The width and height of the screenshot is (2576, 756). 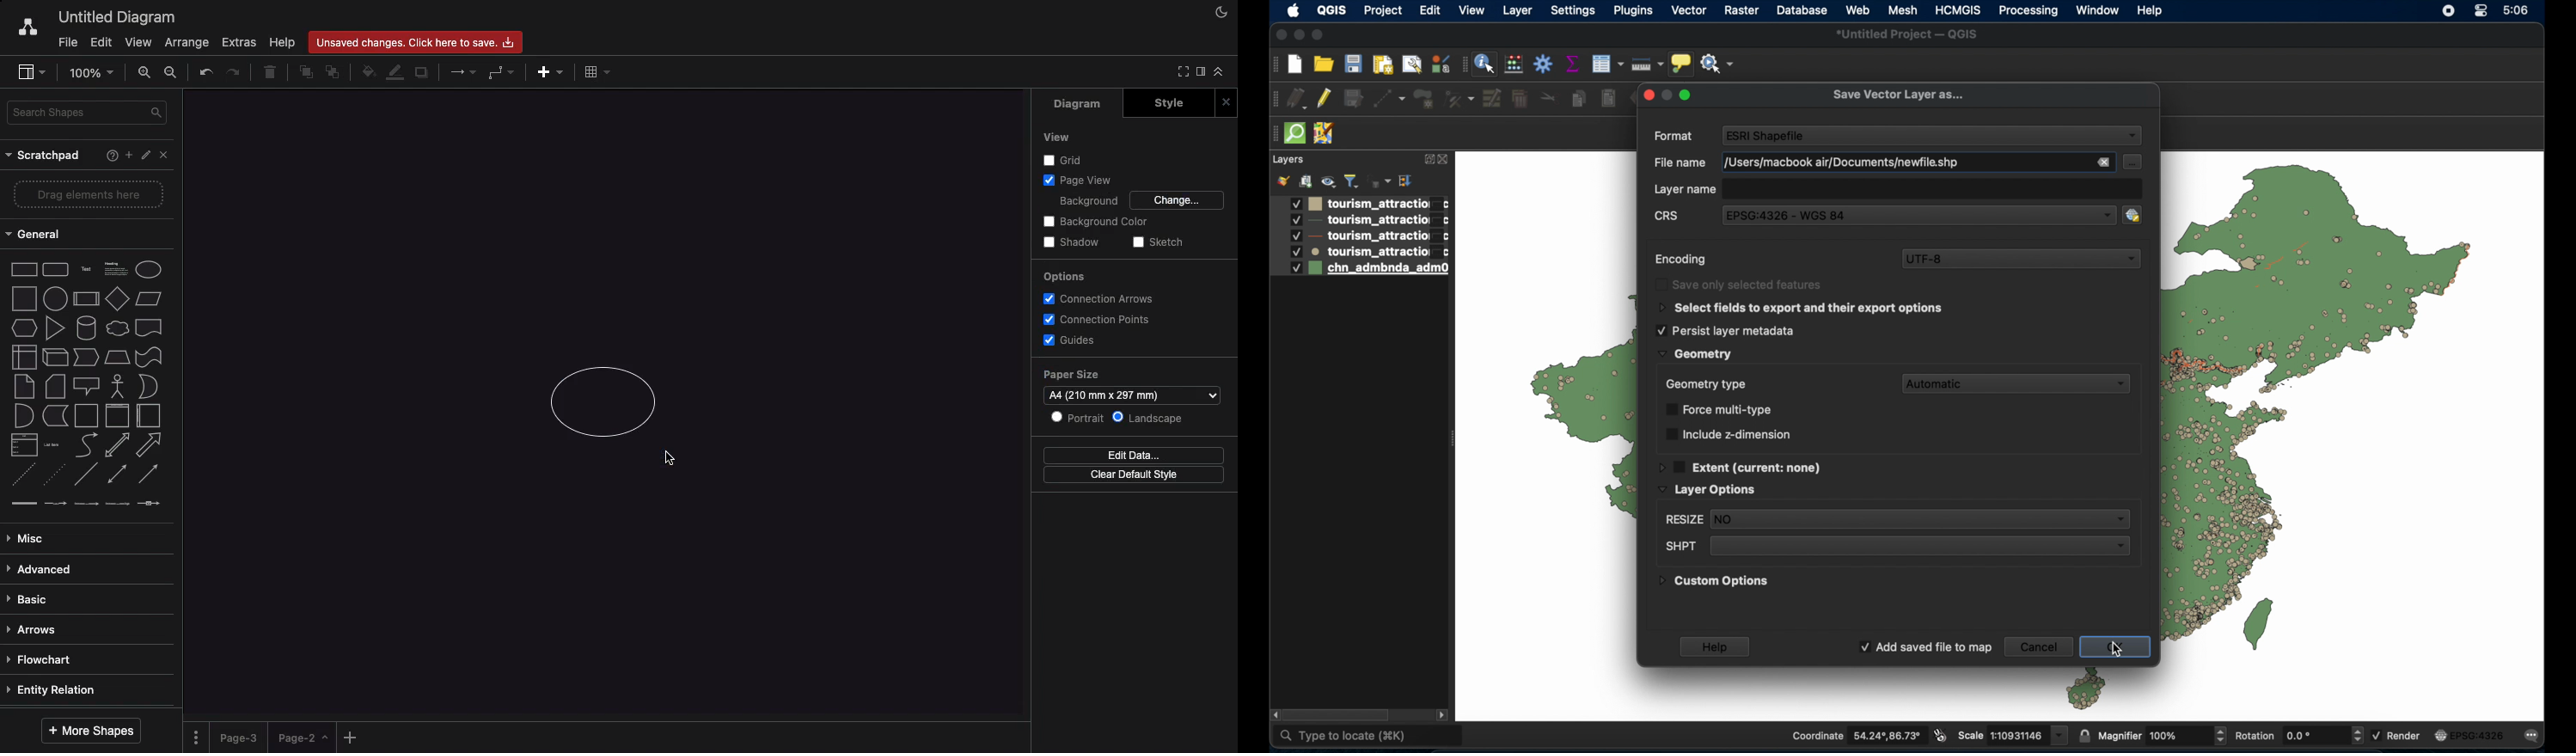 I want to click on Connection points, so click(x=1098, y=320).